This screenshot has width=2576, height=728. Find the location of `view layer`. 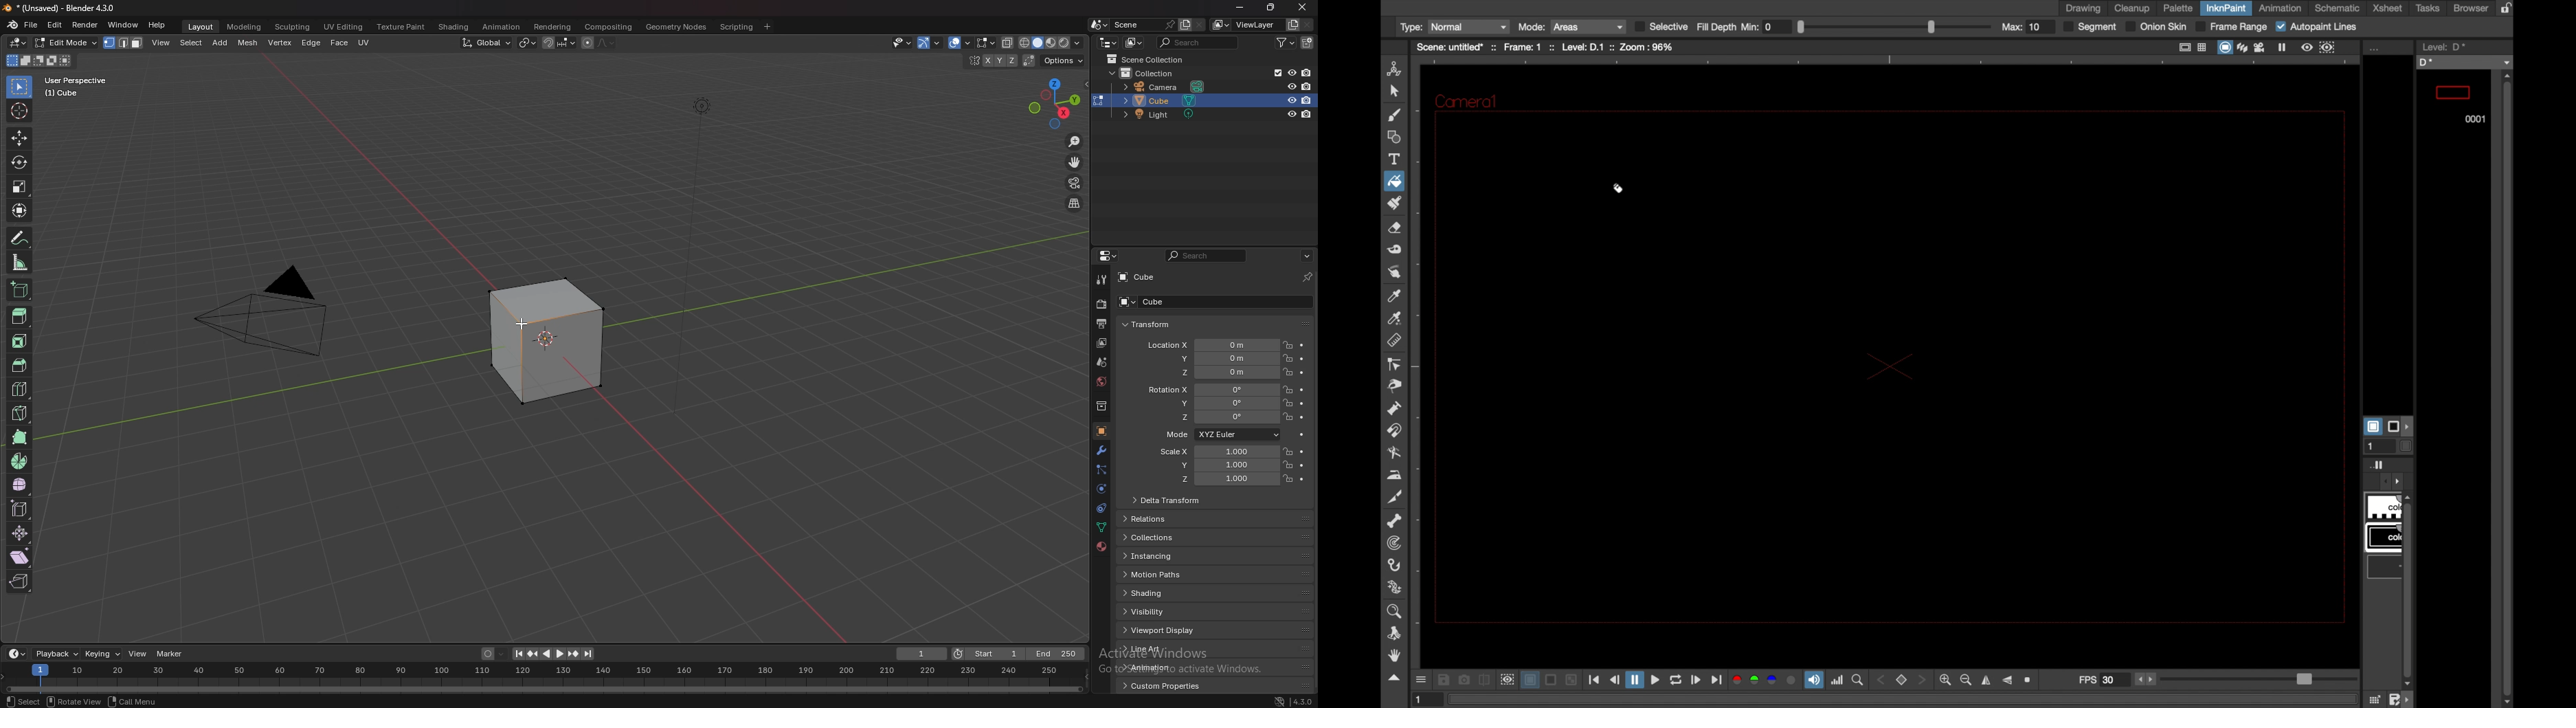

view layer is located at coordinates (1101, 344).